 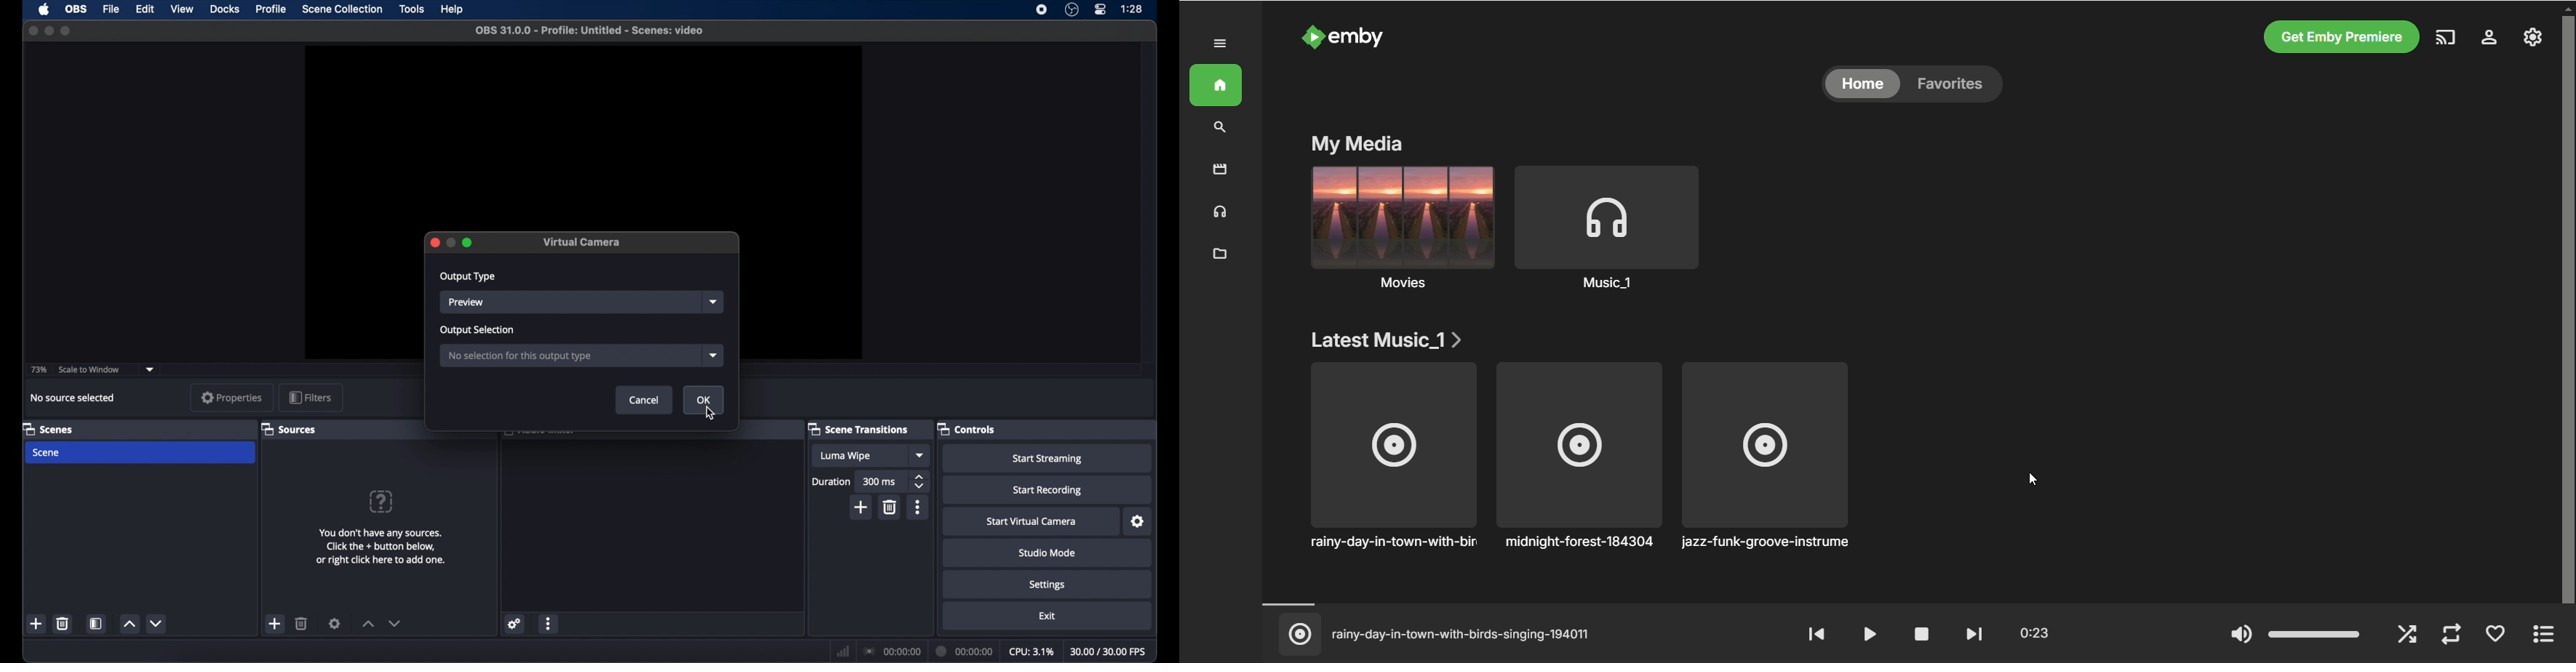 I want to click on fps, so click(x=1109, y=651).